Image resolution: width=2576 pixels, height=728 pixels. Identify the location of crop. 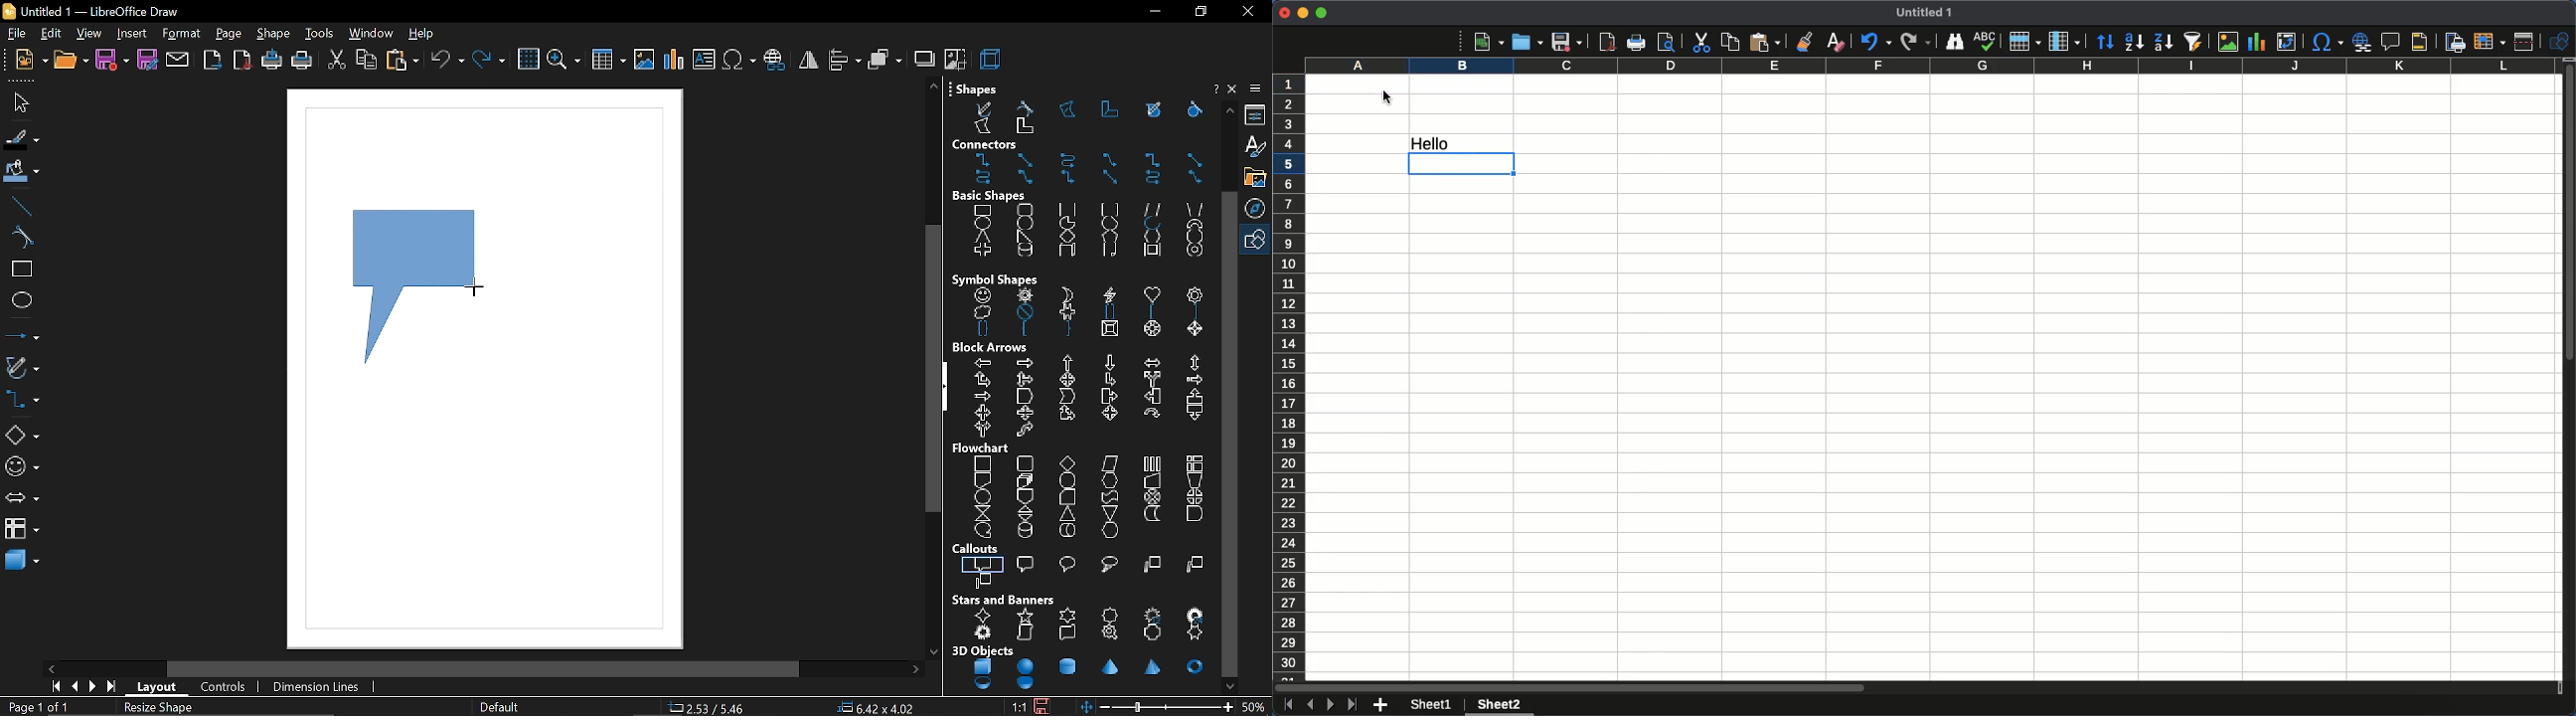
(954, 60).